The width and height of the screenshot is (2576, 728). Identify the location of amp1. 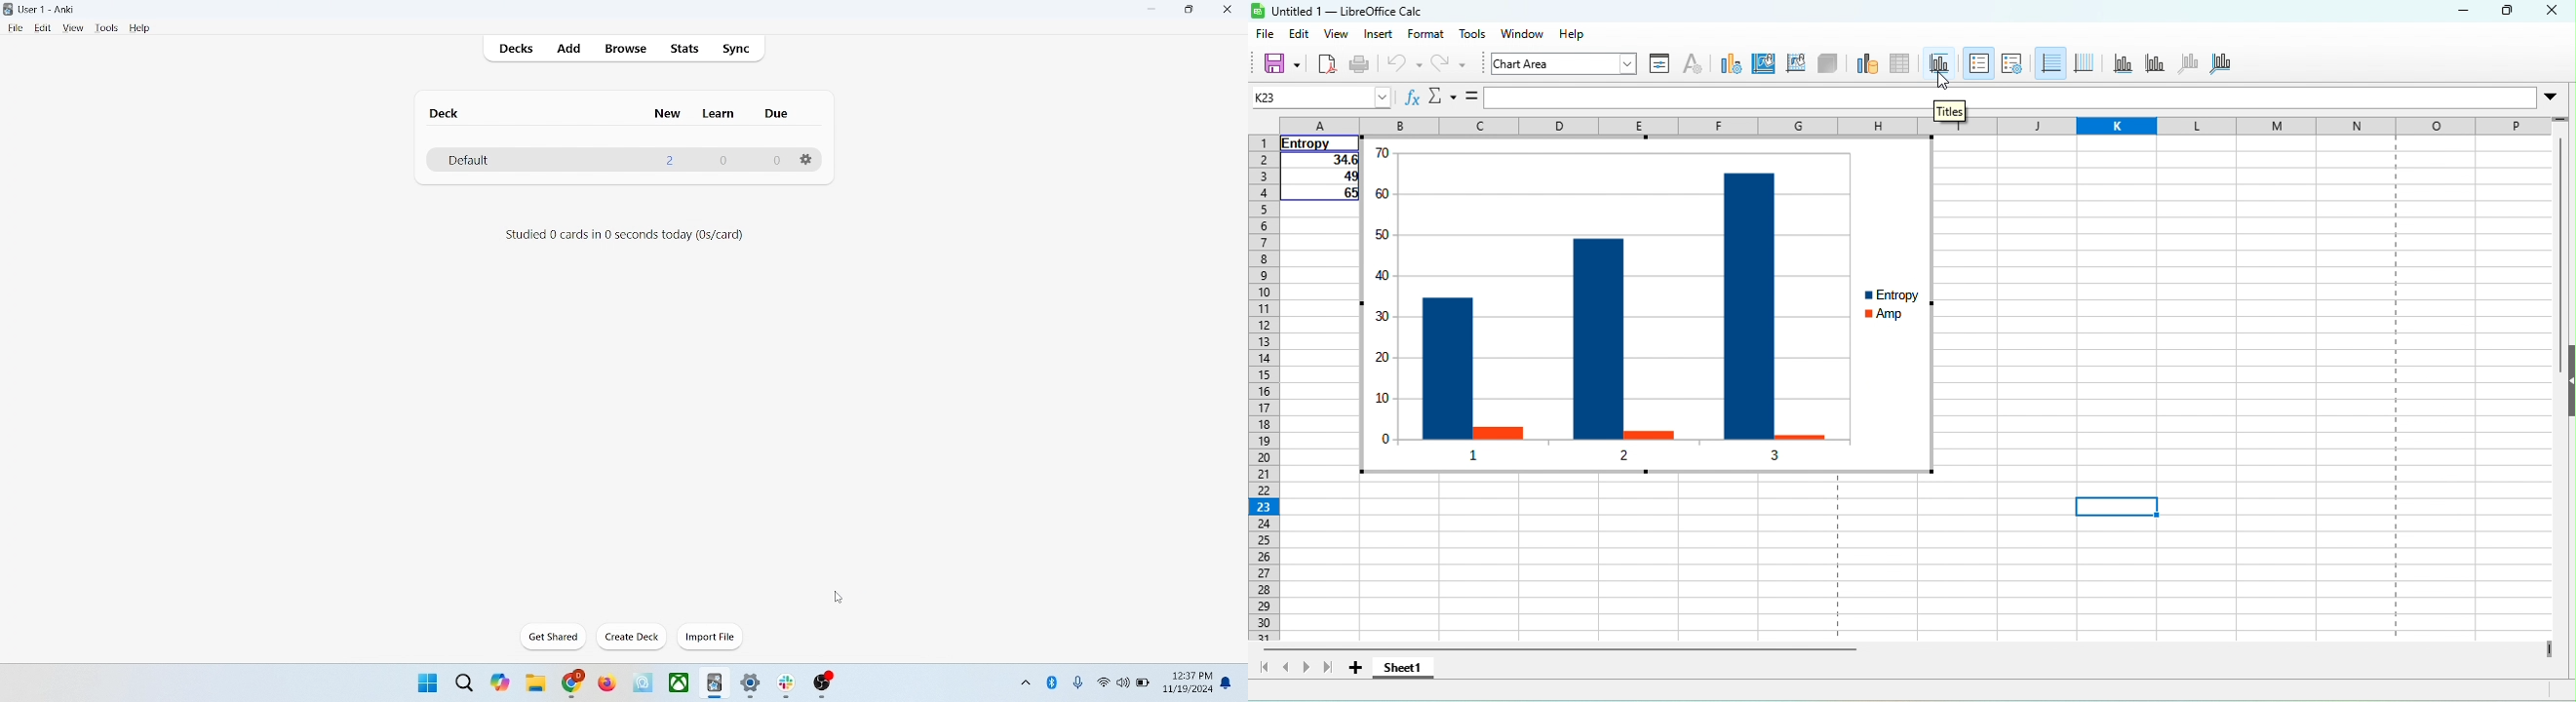
(1499, 432).